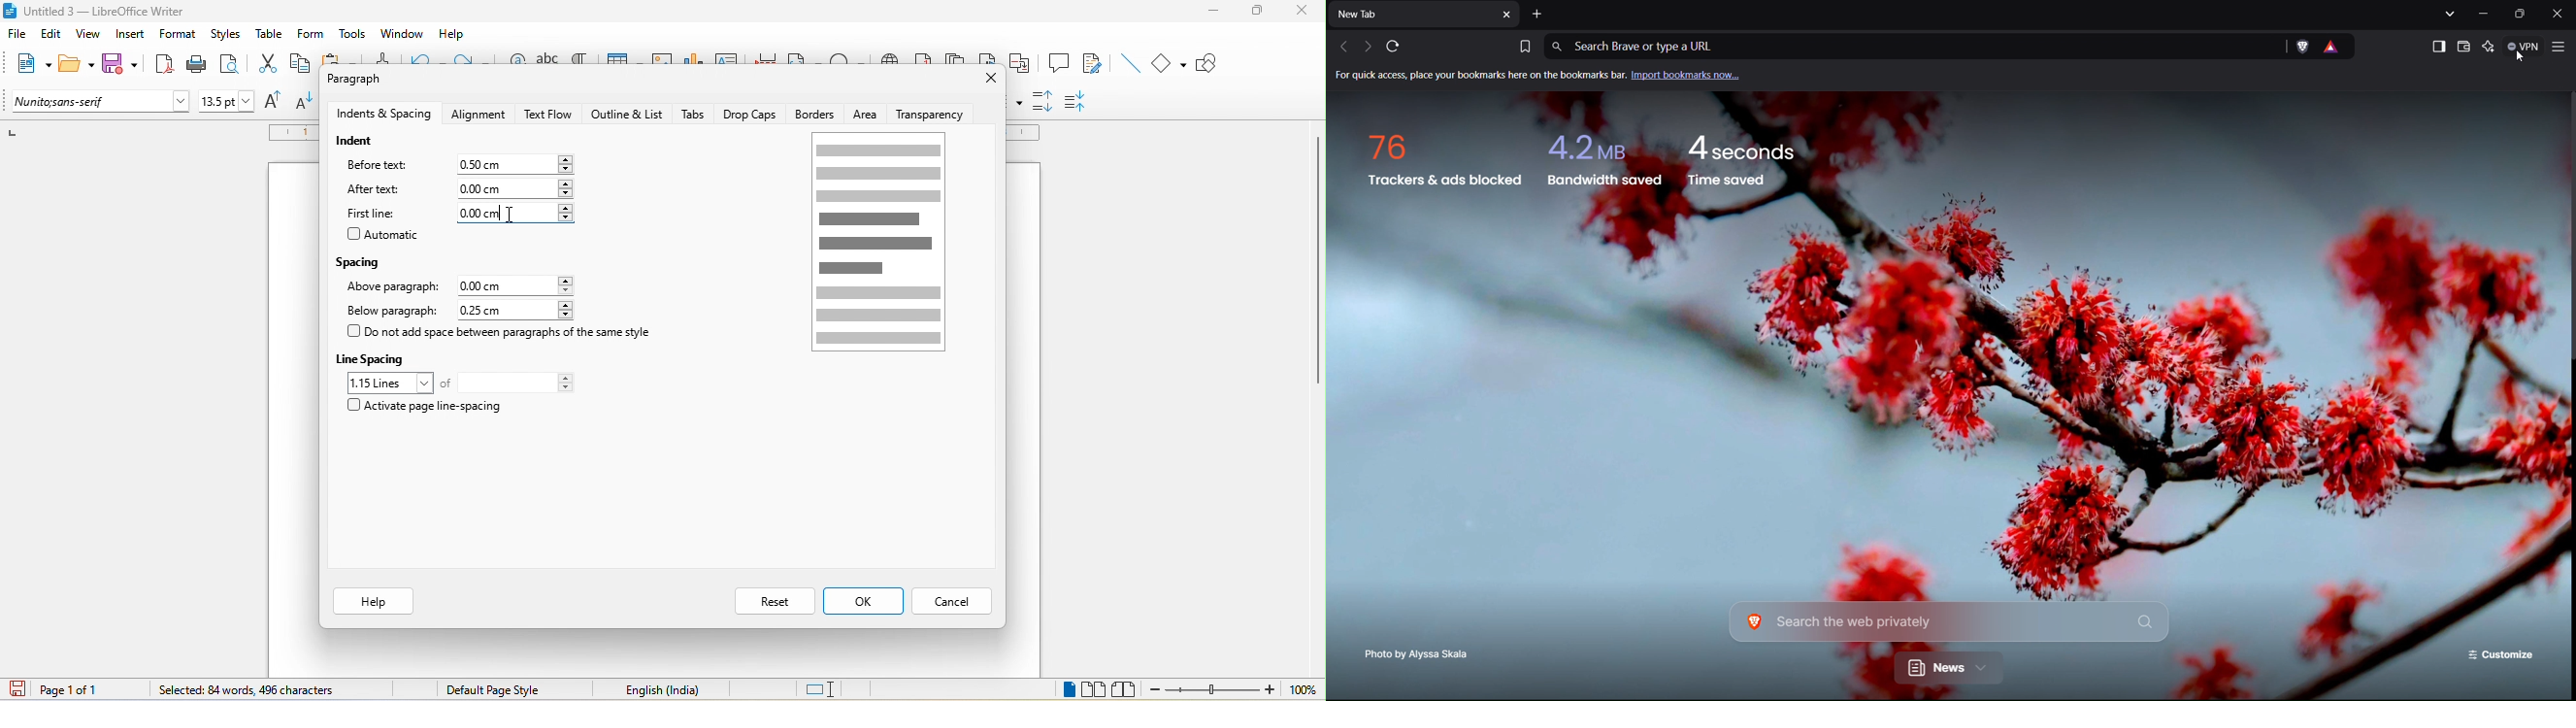  I want to click on ok, so click(863, 601).